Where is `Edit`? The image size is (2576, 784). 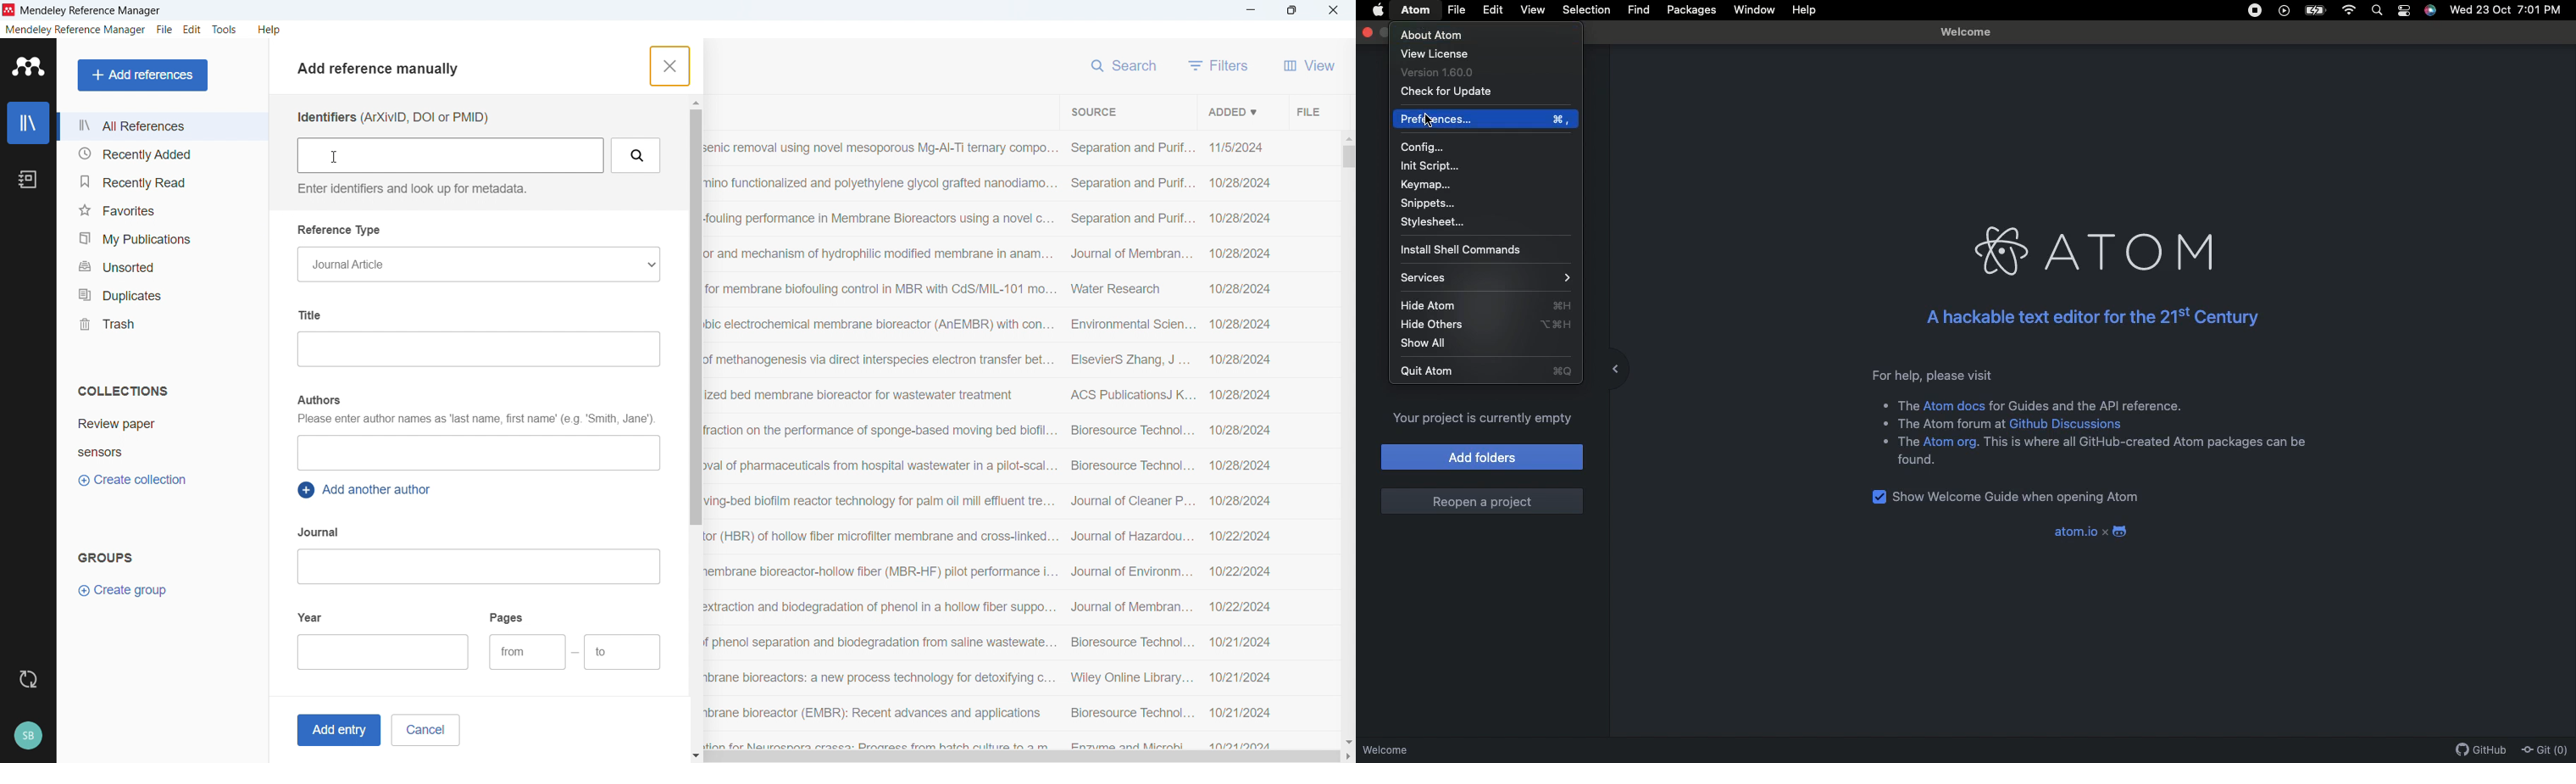
Edit is located at coordinates (1493, 10).